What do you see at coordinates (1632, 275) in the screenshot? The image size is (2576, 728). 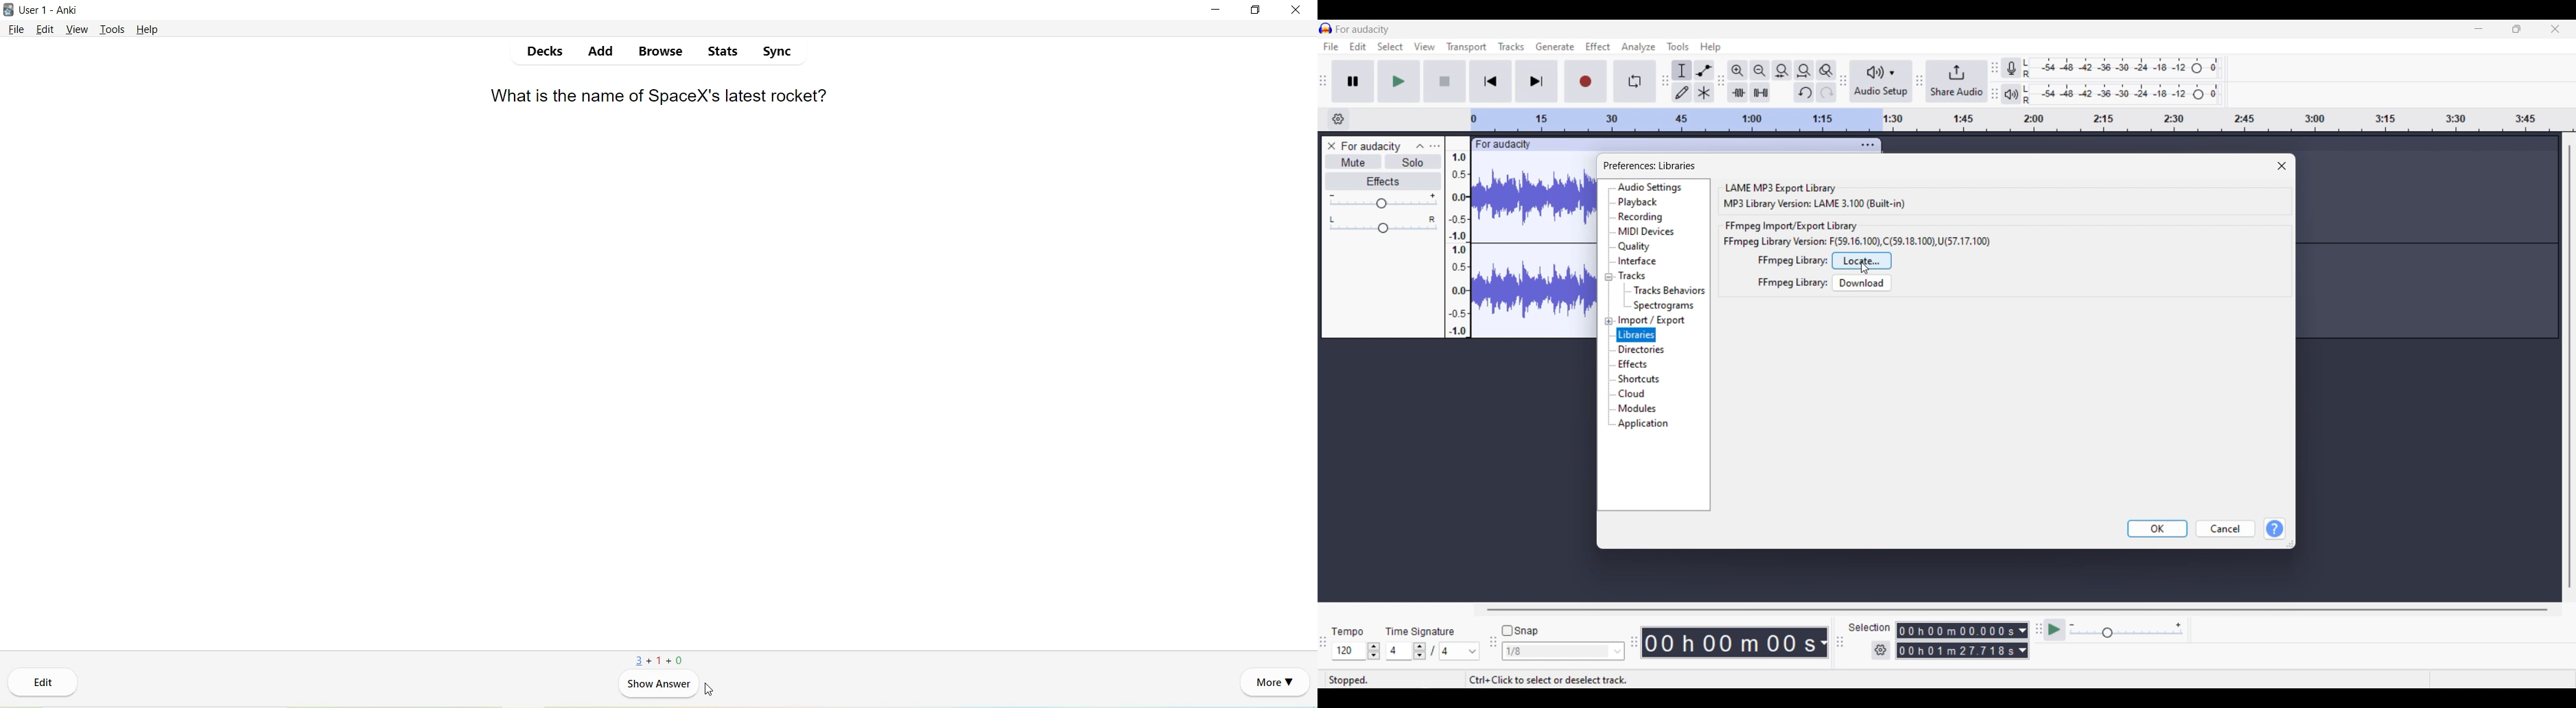 I see `Tracks` at bounding box center [1632, 275].